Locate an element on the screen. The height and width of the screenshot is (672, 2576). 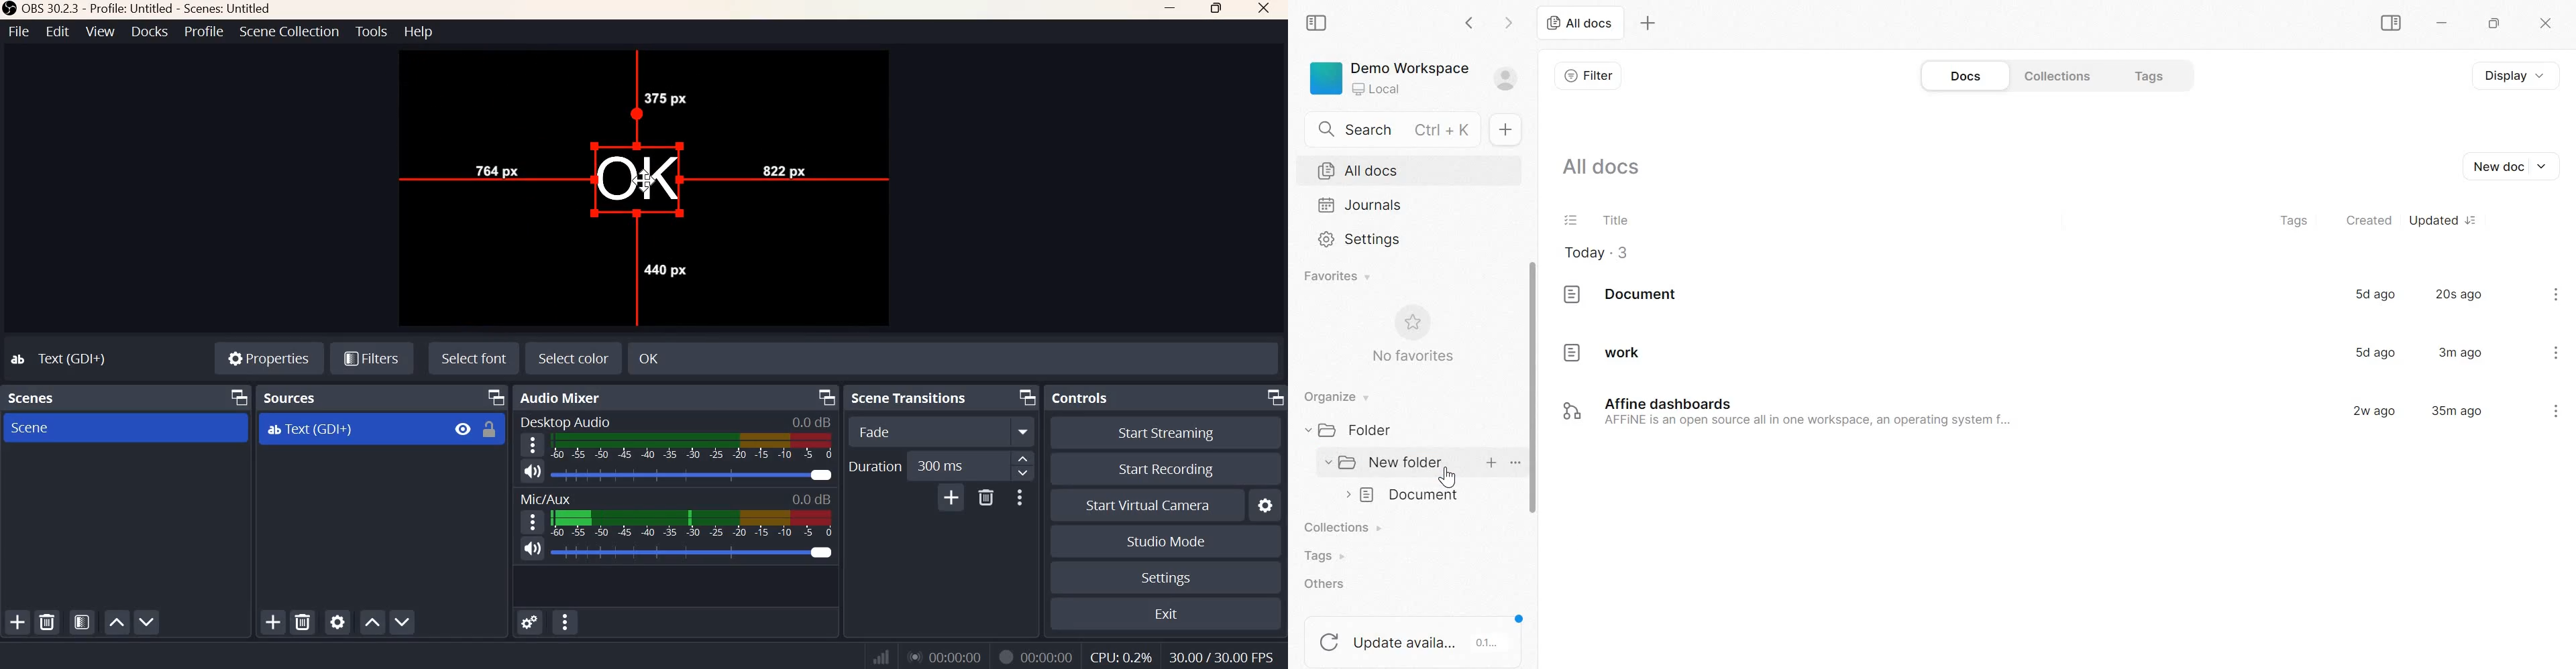
decrease duration is located at coordinates (1023, 473).